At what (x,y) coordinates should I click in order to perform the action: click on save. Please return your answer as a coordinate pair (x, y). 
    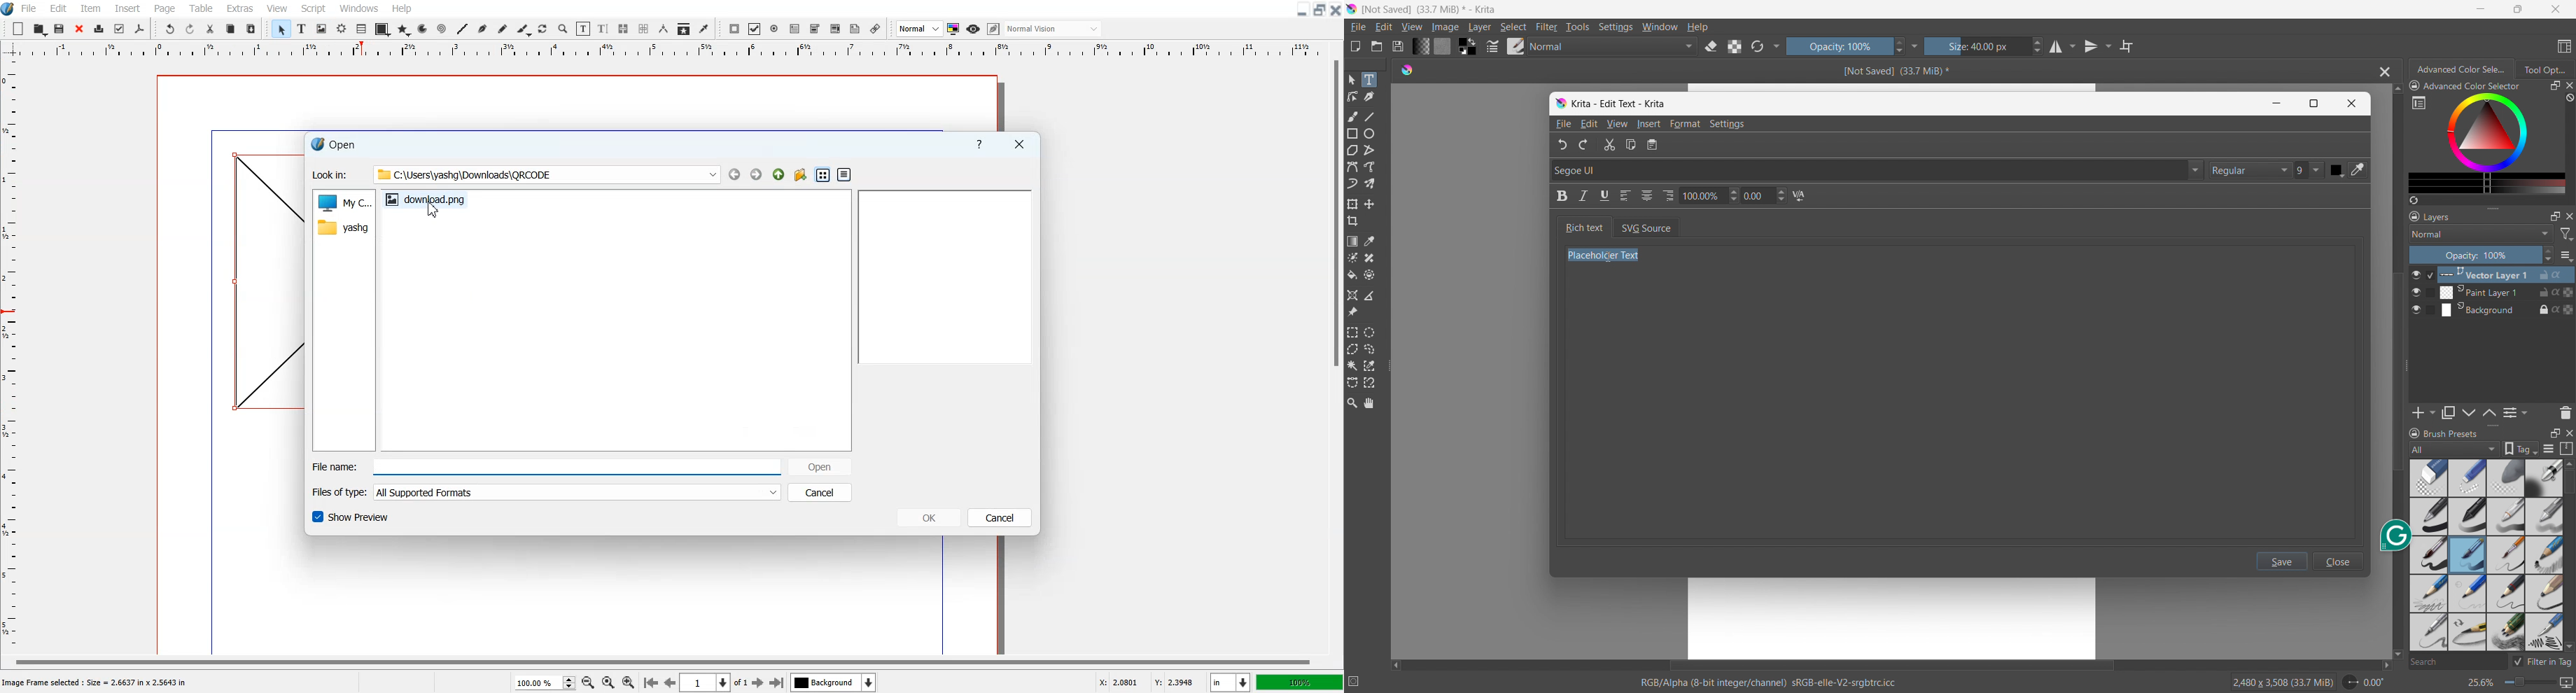
    Looking at the image, I should click on (1397, 46).